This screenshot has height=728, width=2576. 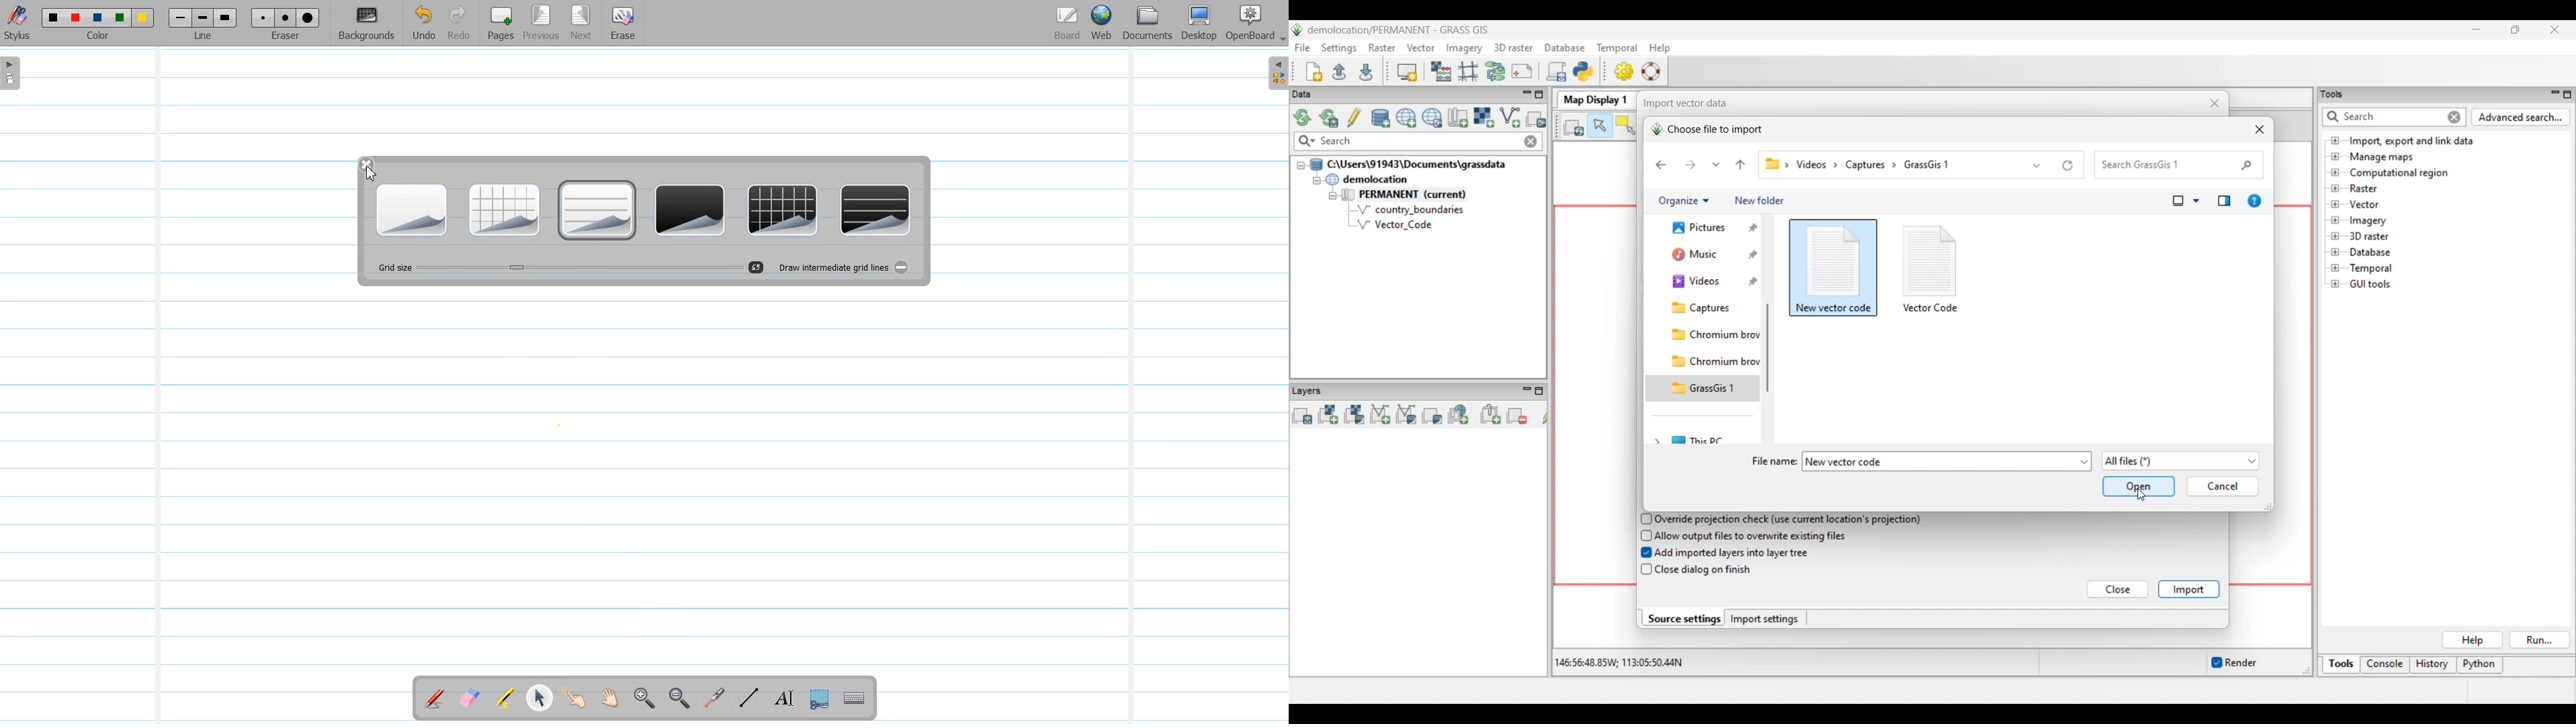 I want to click on Rural Grid Background, so click(x=642, y=483).